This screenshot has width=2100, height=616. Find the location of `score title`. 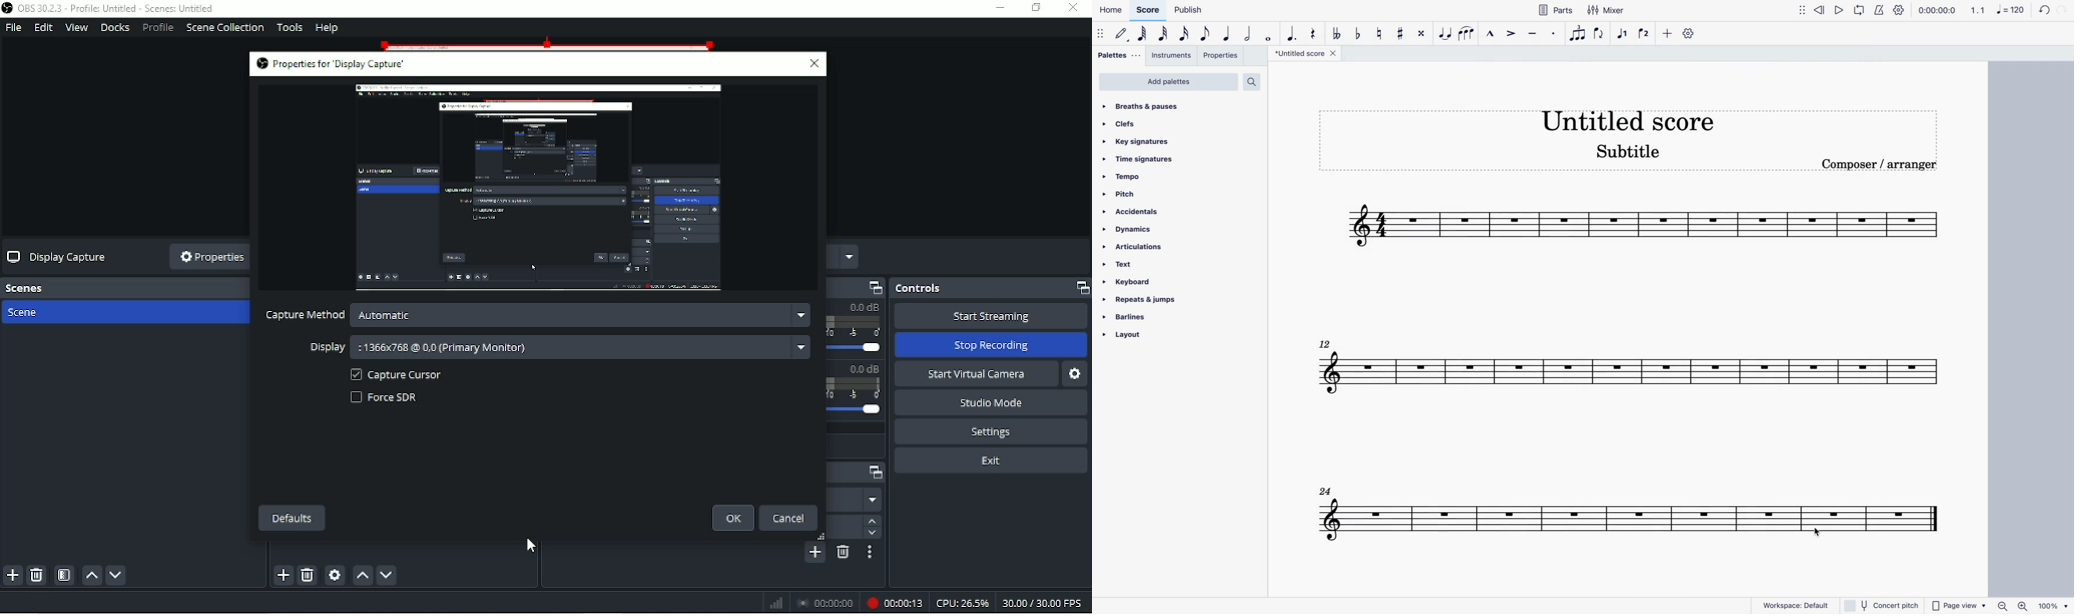

score title is located at coordinates (1306, 53).